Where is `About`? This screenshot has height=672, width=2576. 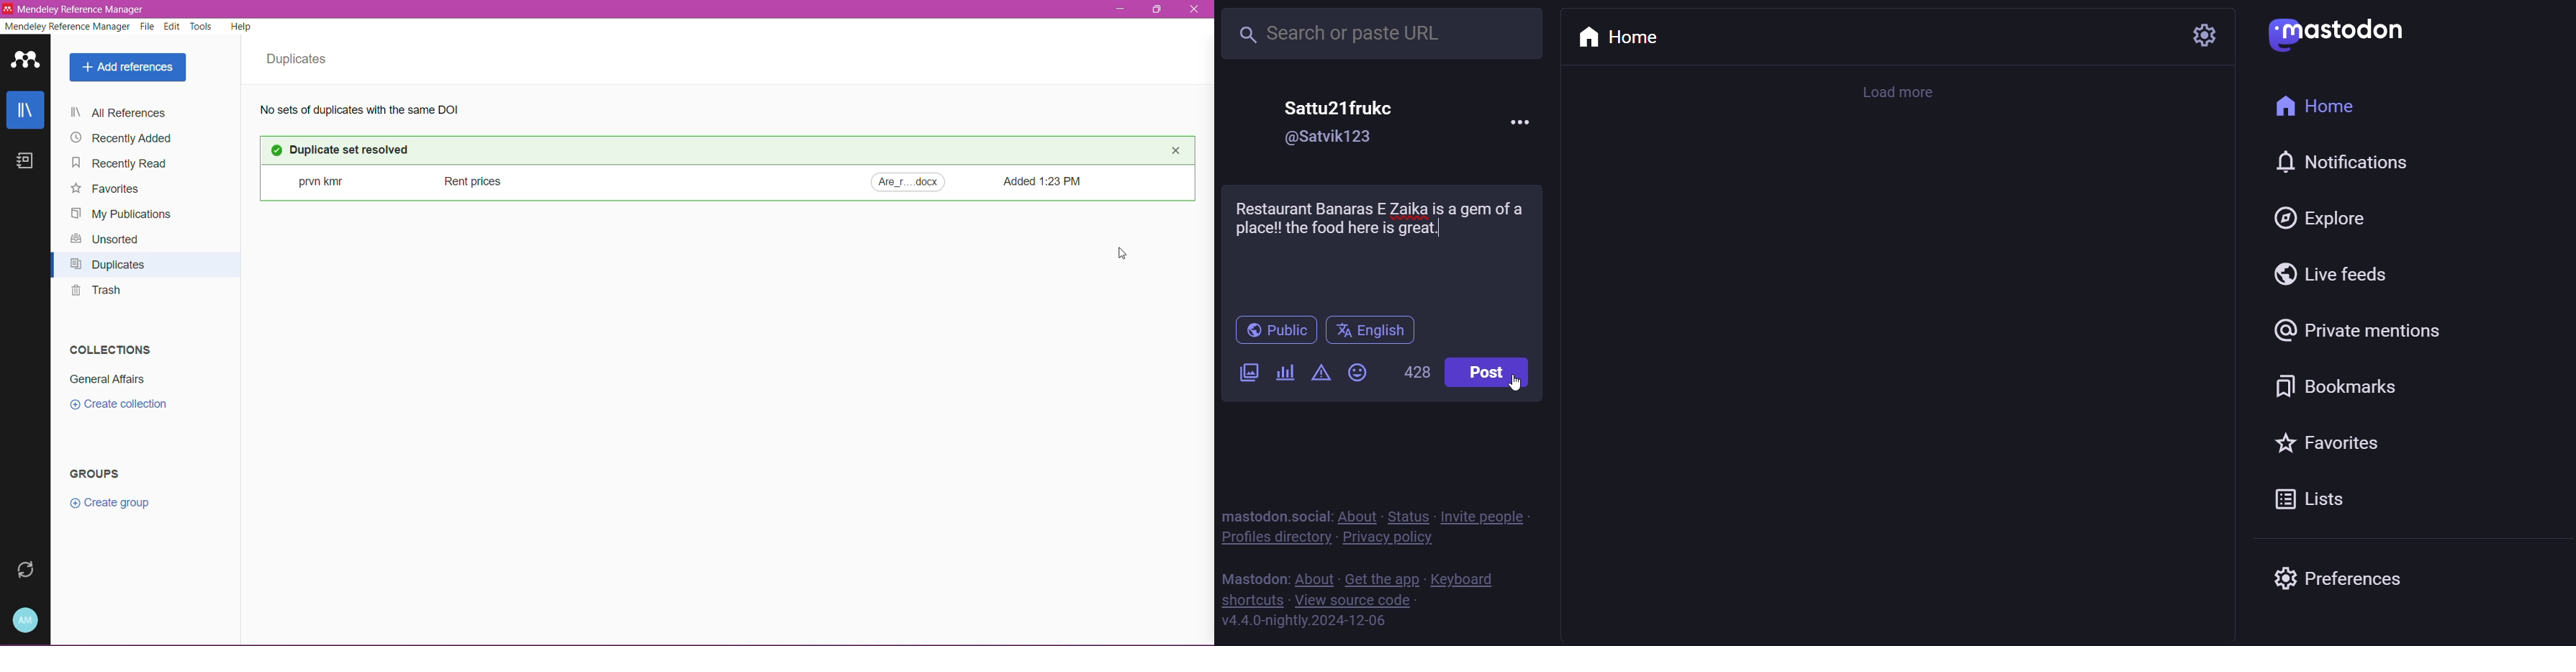 About is located at coordinates (1359, 515).